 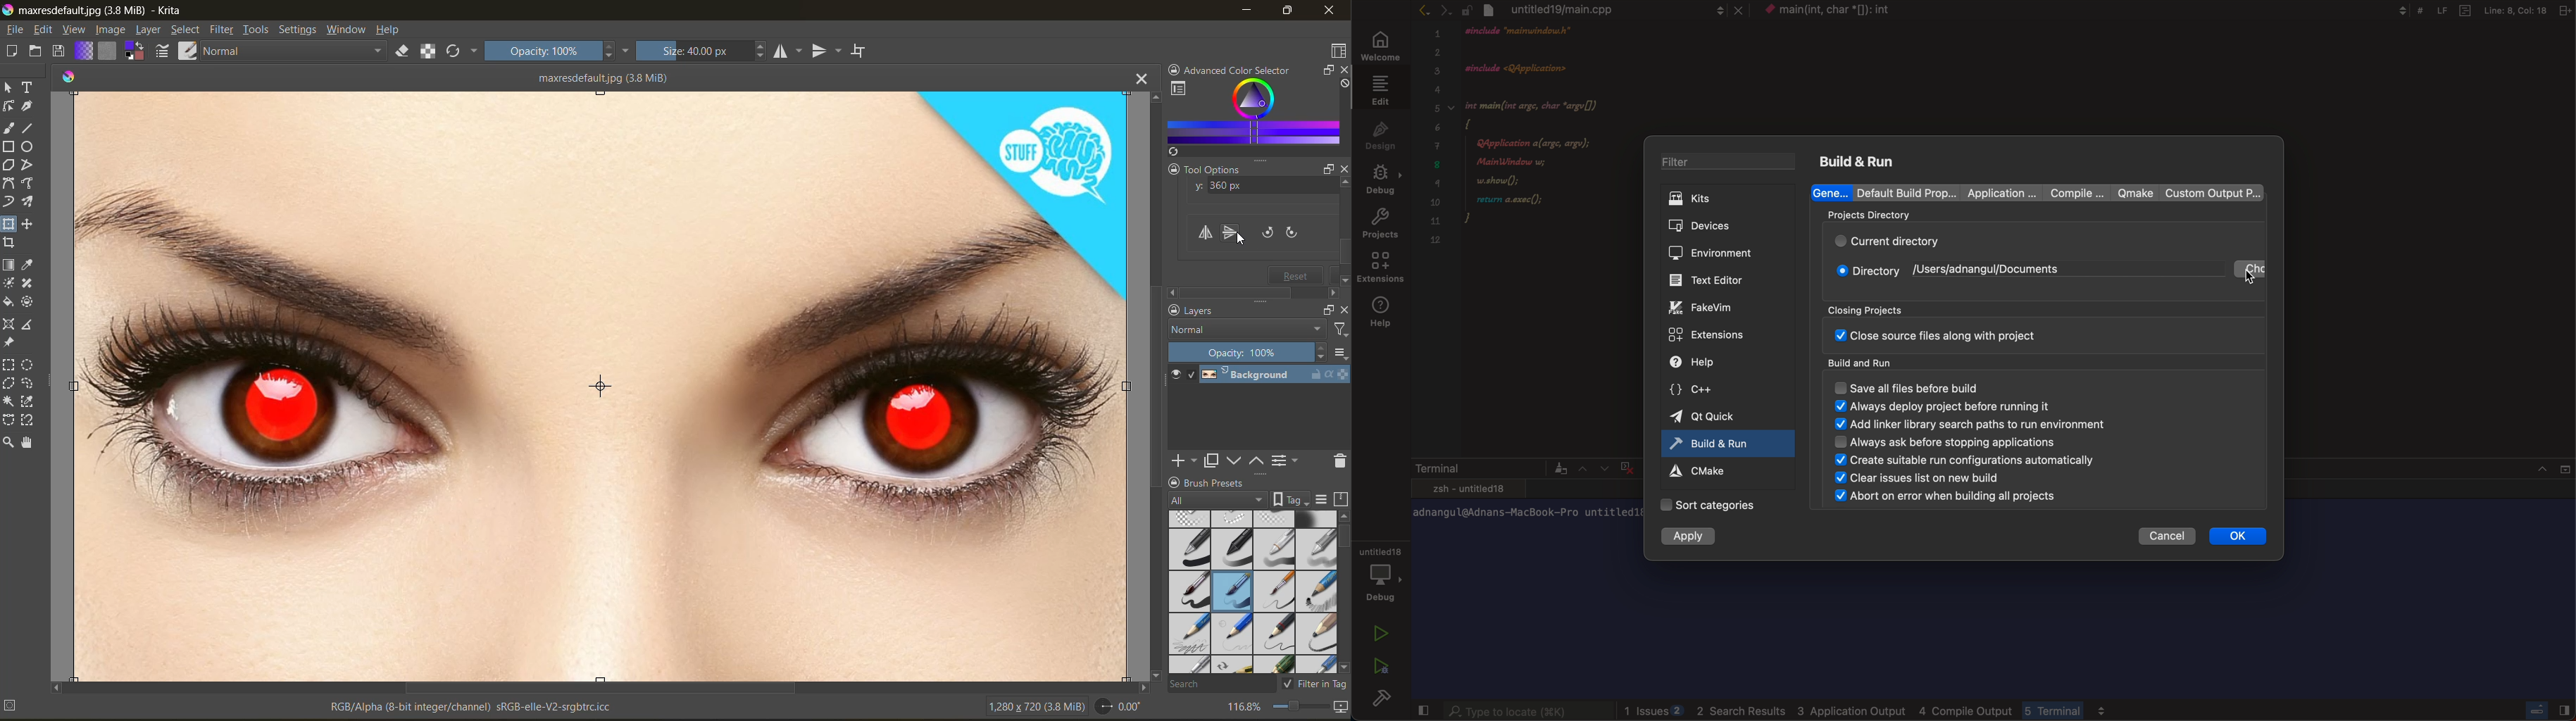 I want to click on horizontal scroll bar, so click(x=600, y=686).